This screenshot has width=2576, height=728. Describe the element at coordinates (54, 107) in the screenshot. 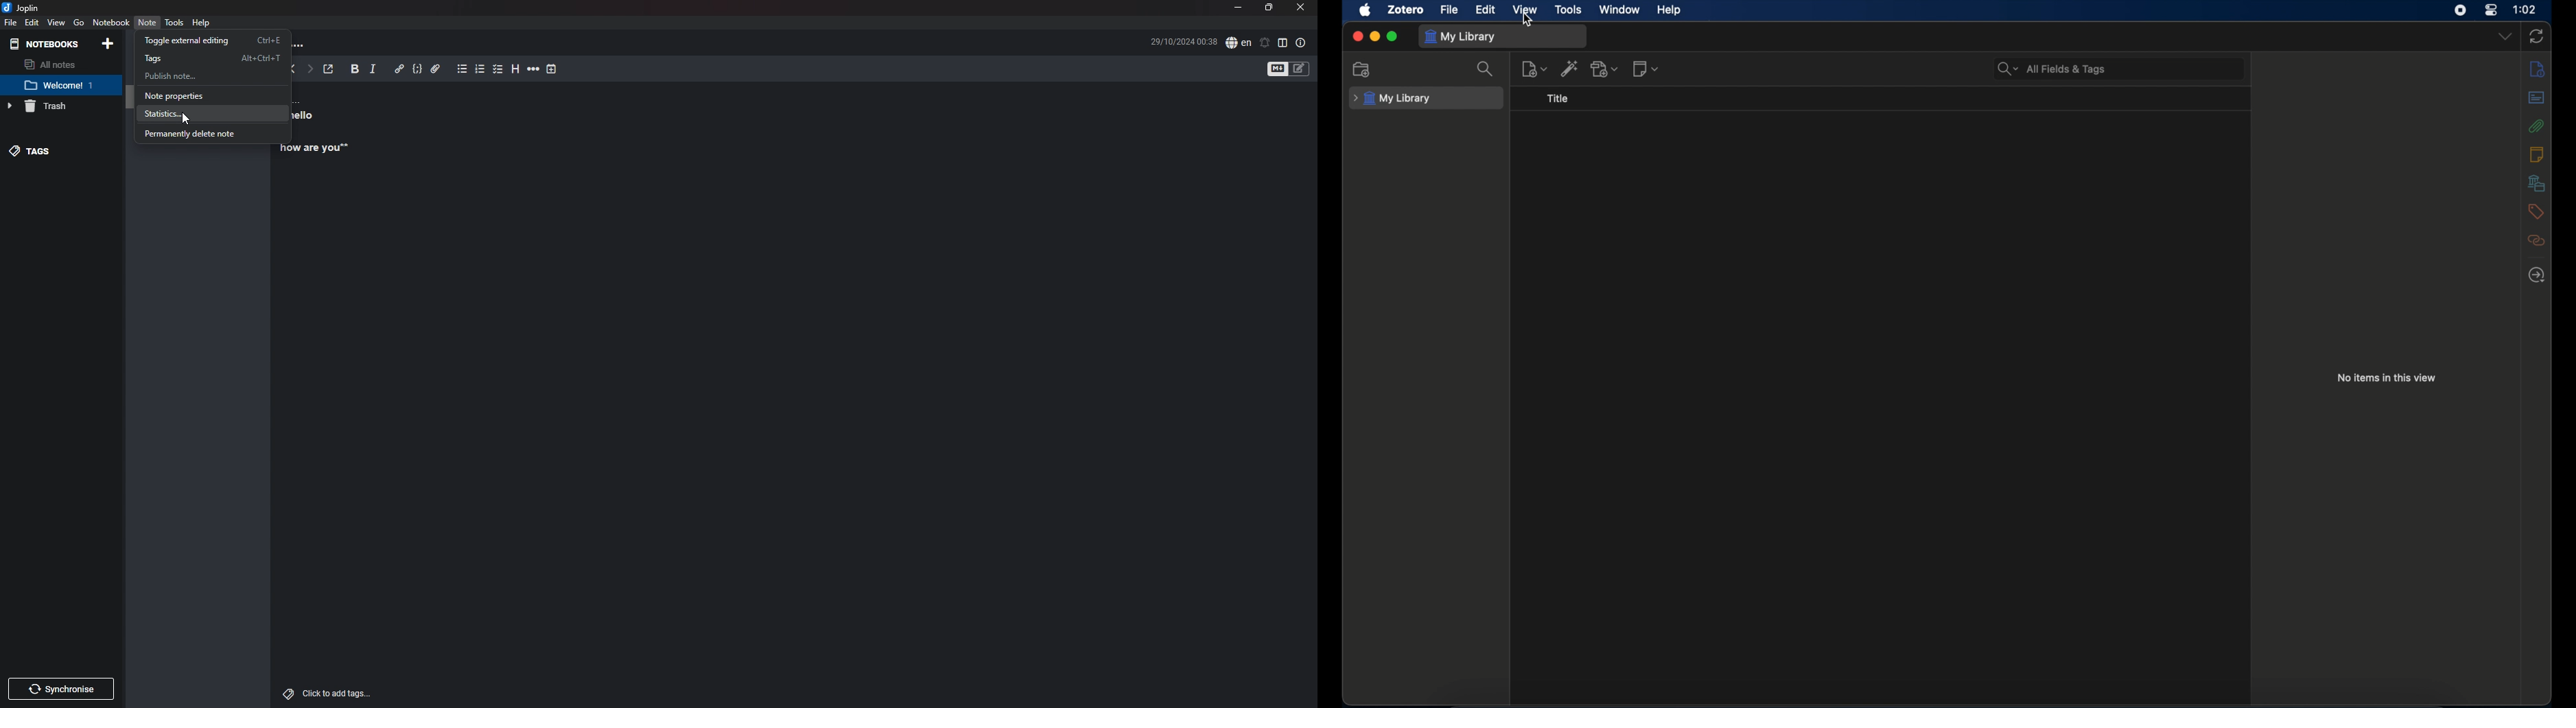

I see `Trash` at that location.